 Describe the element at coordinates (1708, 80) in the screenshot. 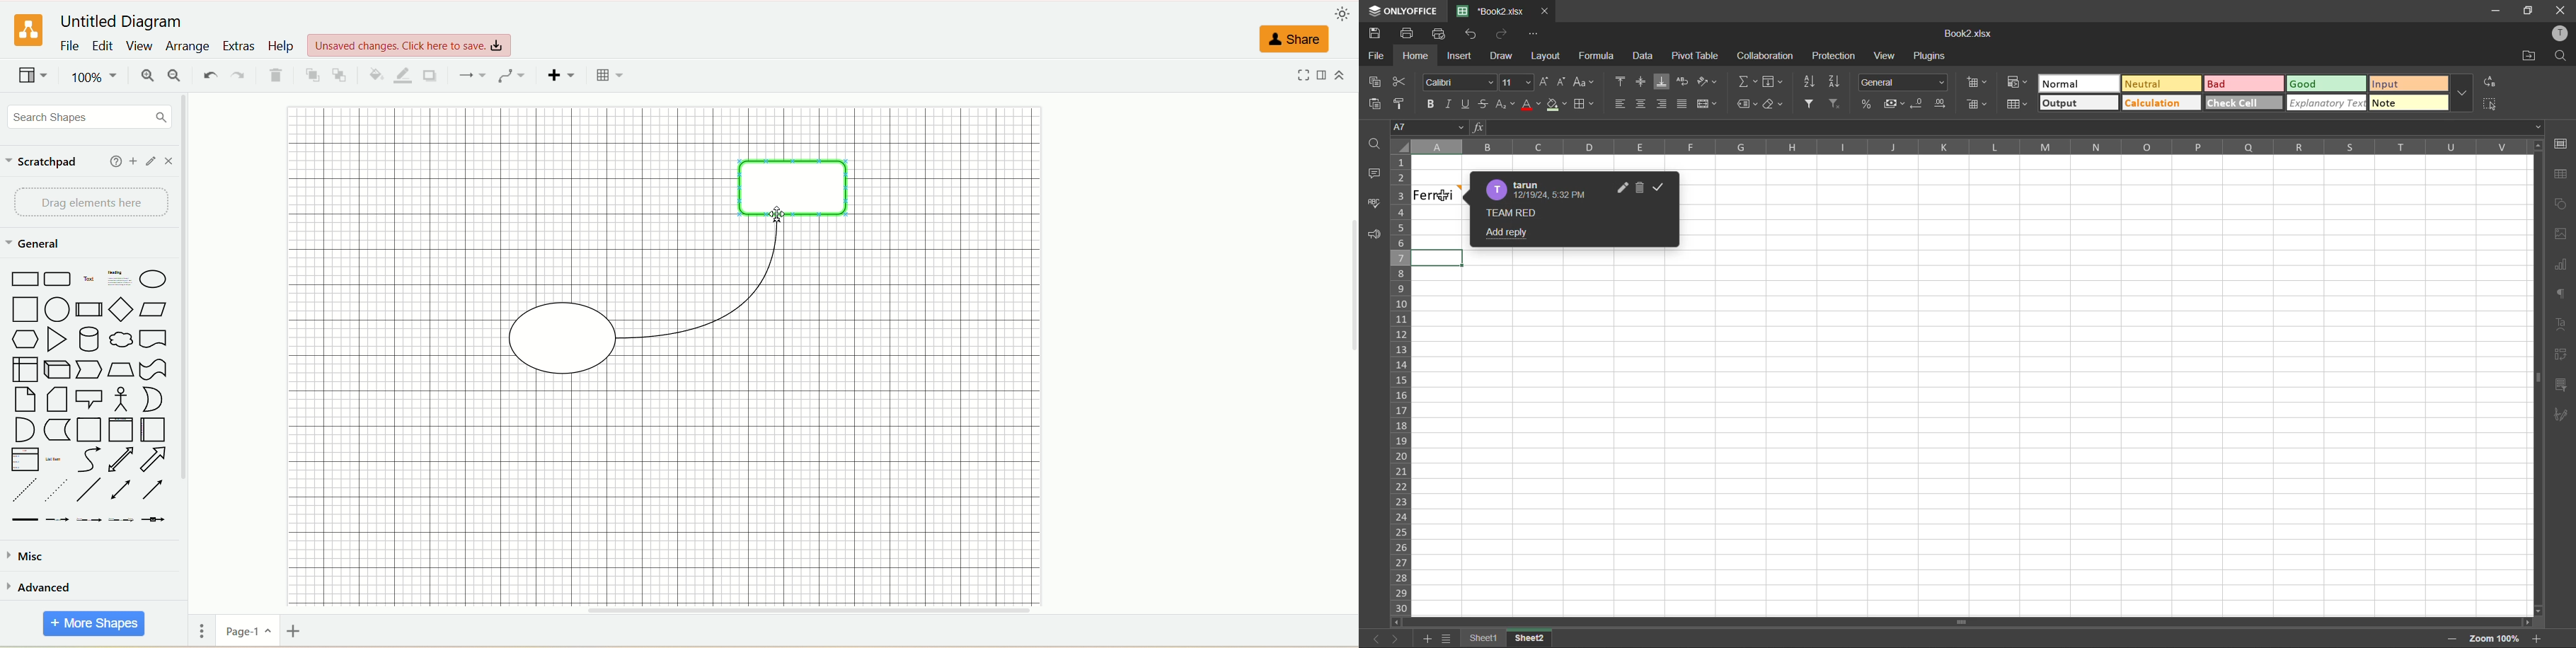

I see `orientation` at that location.